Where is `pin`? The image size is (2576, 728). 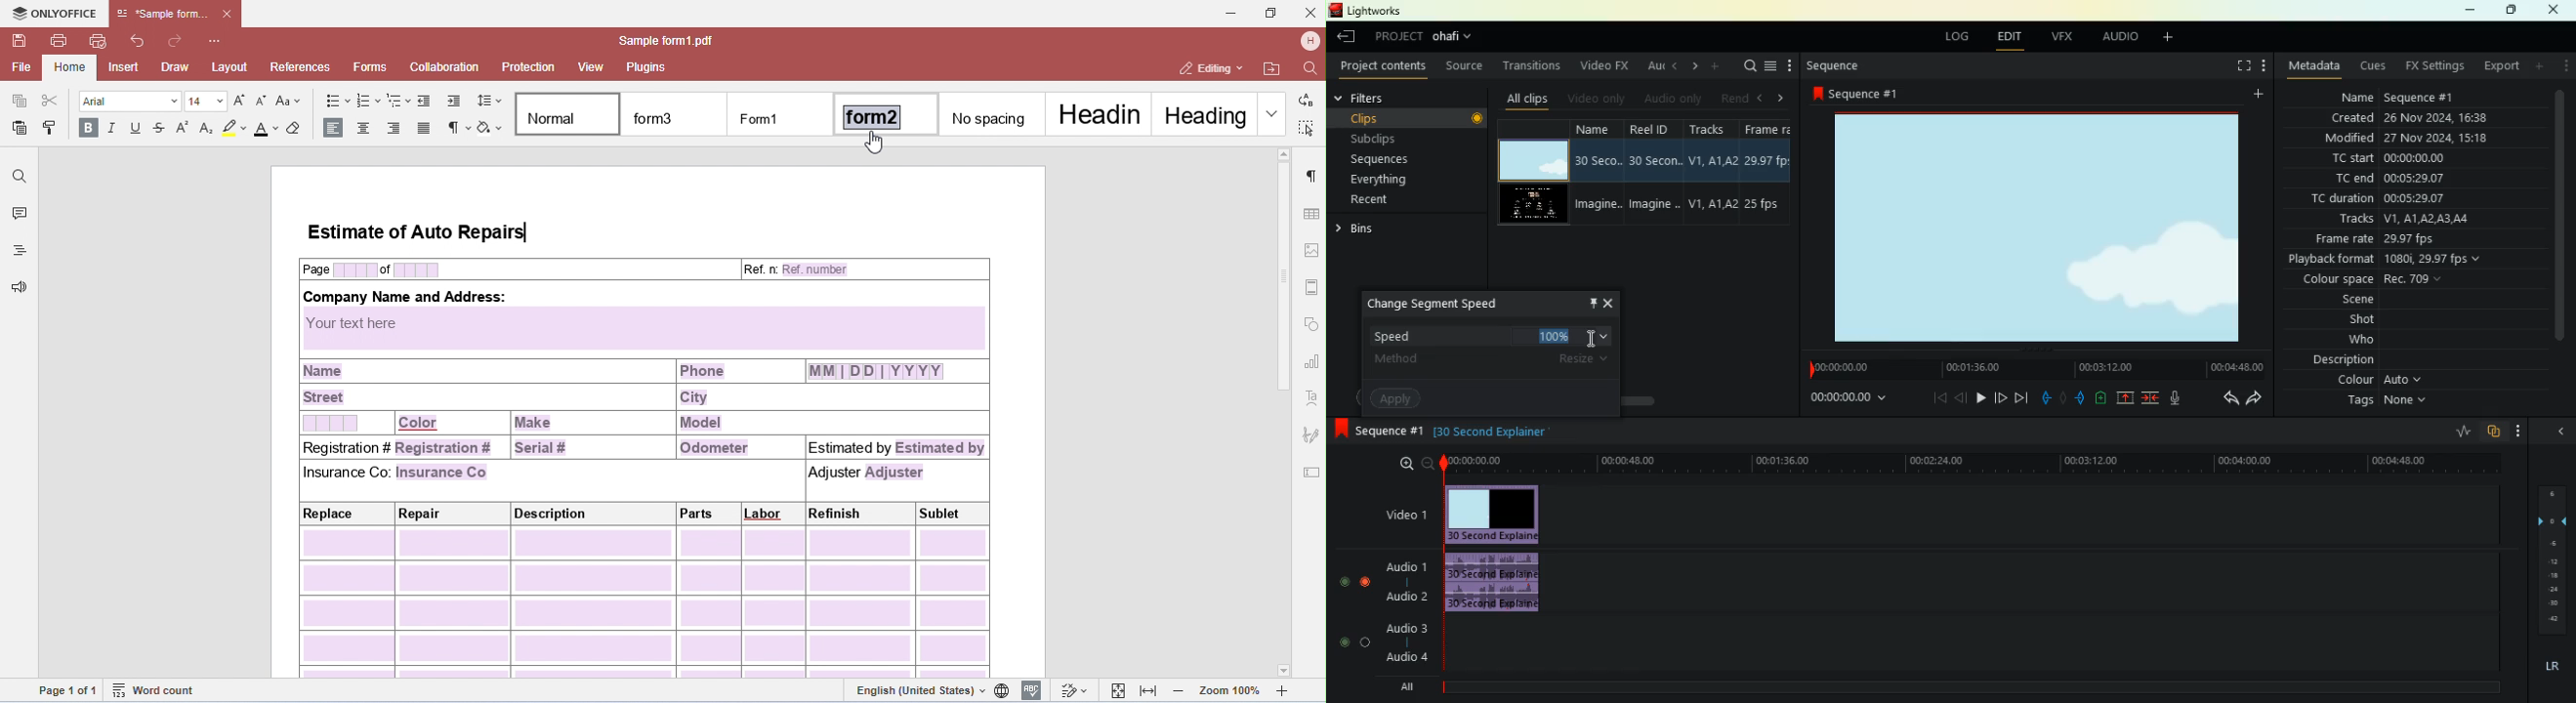
pin is located at coordinates (1593, 303).